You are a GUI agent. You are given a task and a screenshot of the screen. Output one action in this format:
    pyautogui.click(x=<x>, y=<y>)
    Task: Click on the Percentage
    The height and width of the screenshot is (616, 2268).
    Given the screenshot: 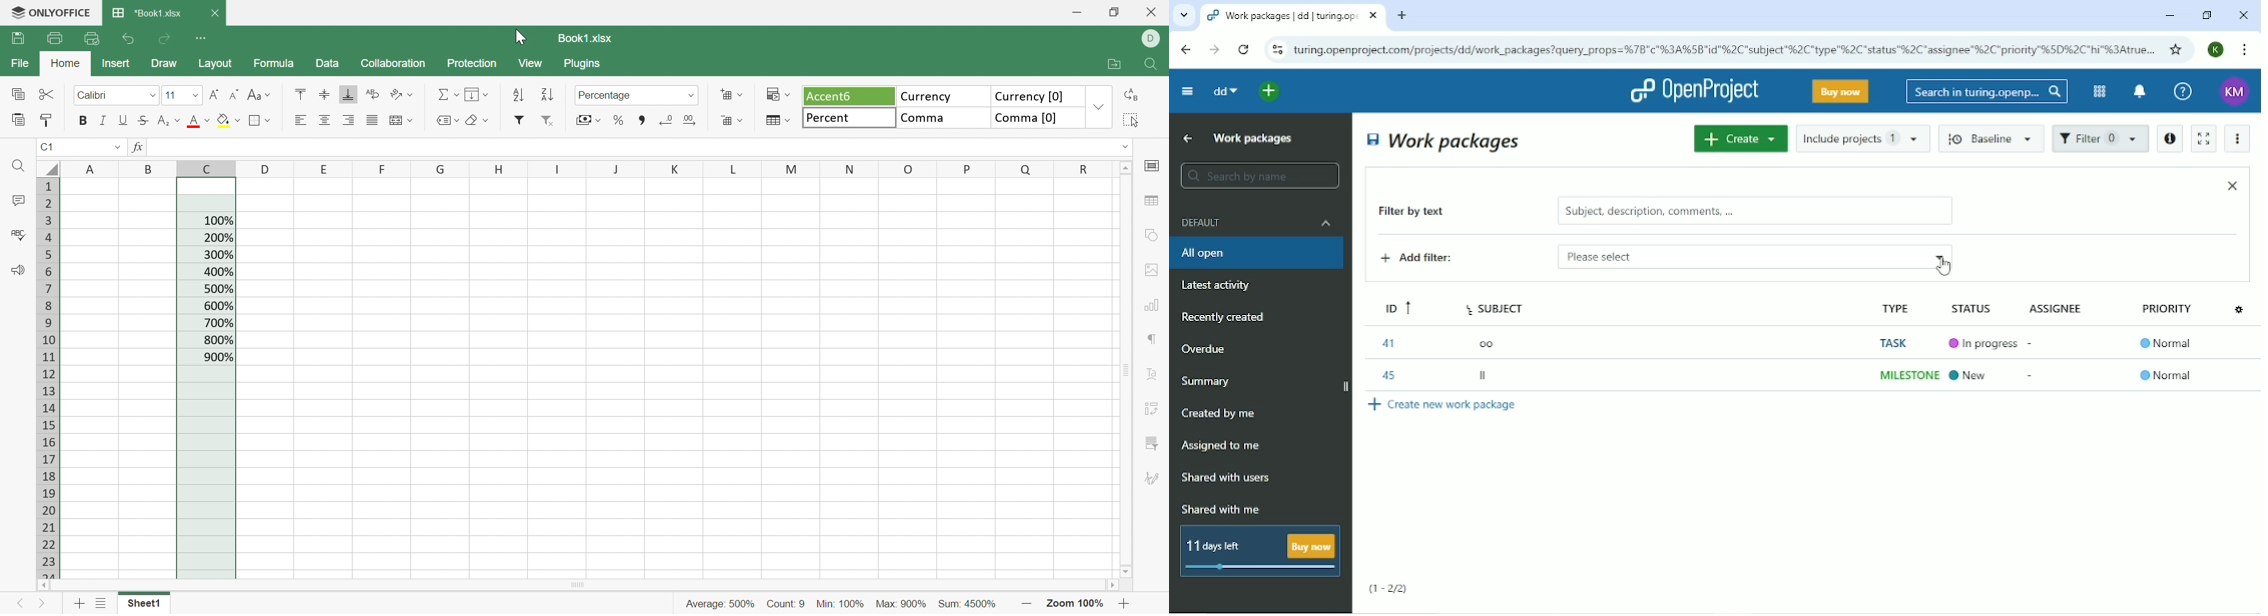 What is the action you would take?
    pyautogui.click(x=606, y=95)
    